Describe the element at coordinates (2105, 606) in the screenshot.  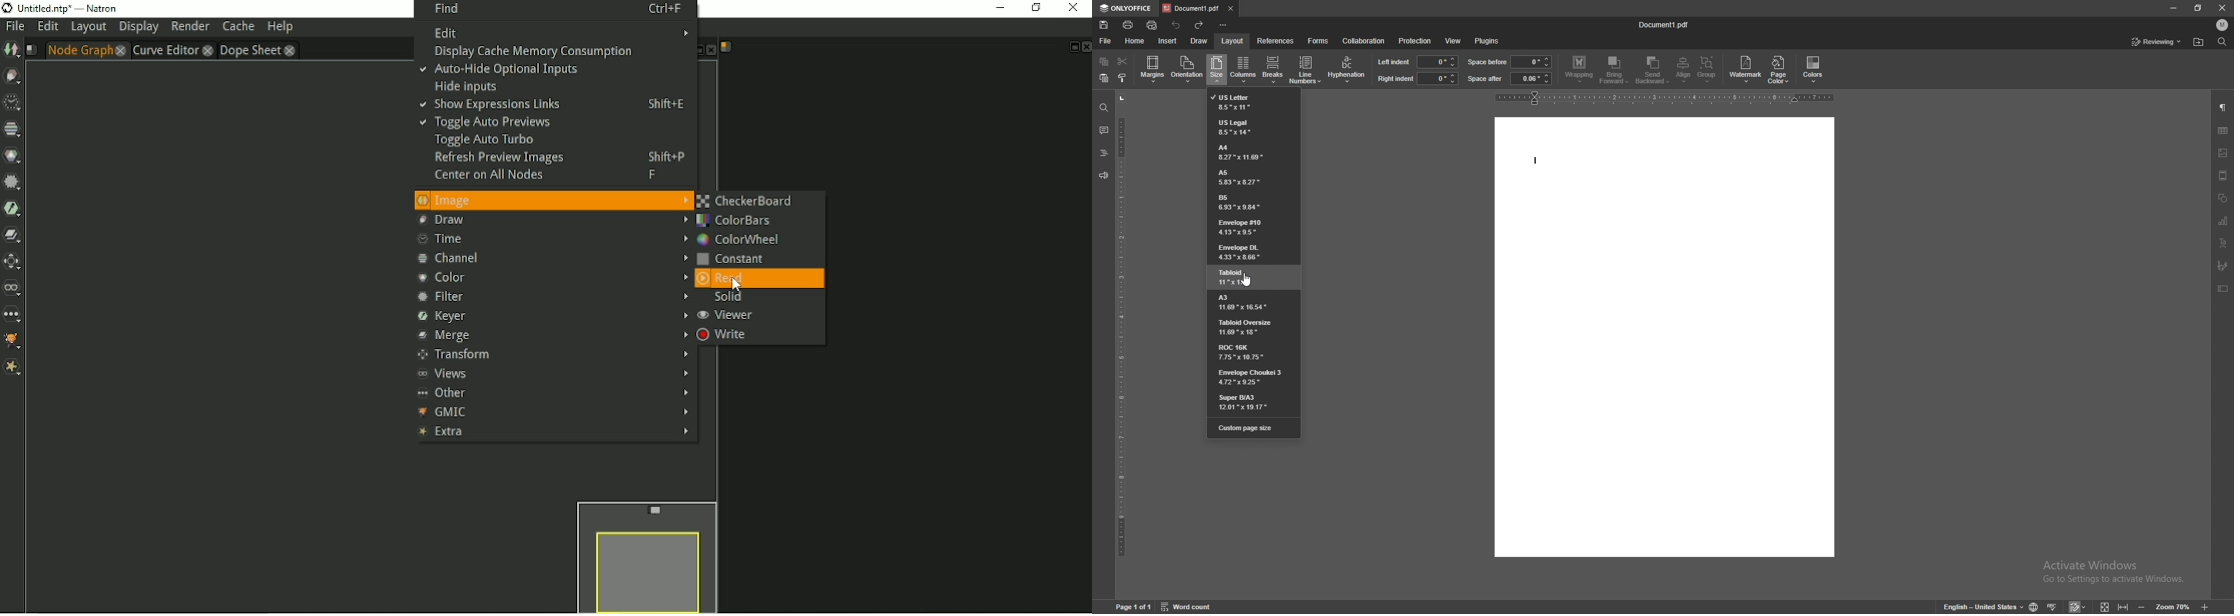
I see `fit to screen` at that location.